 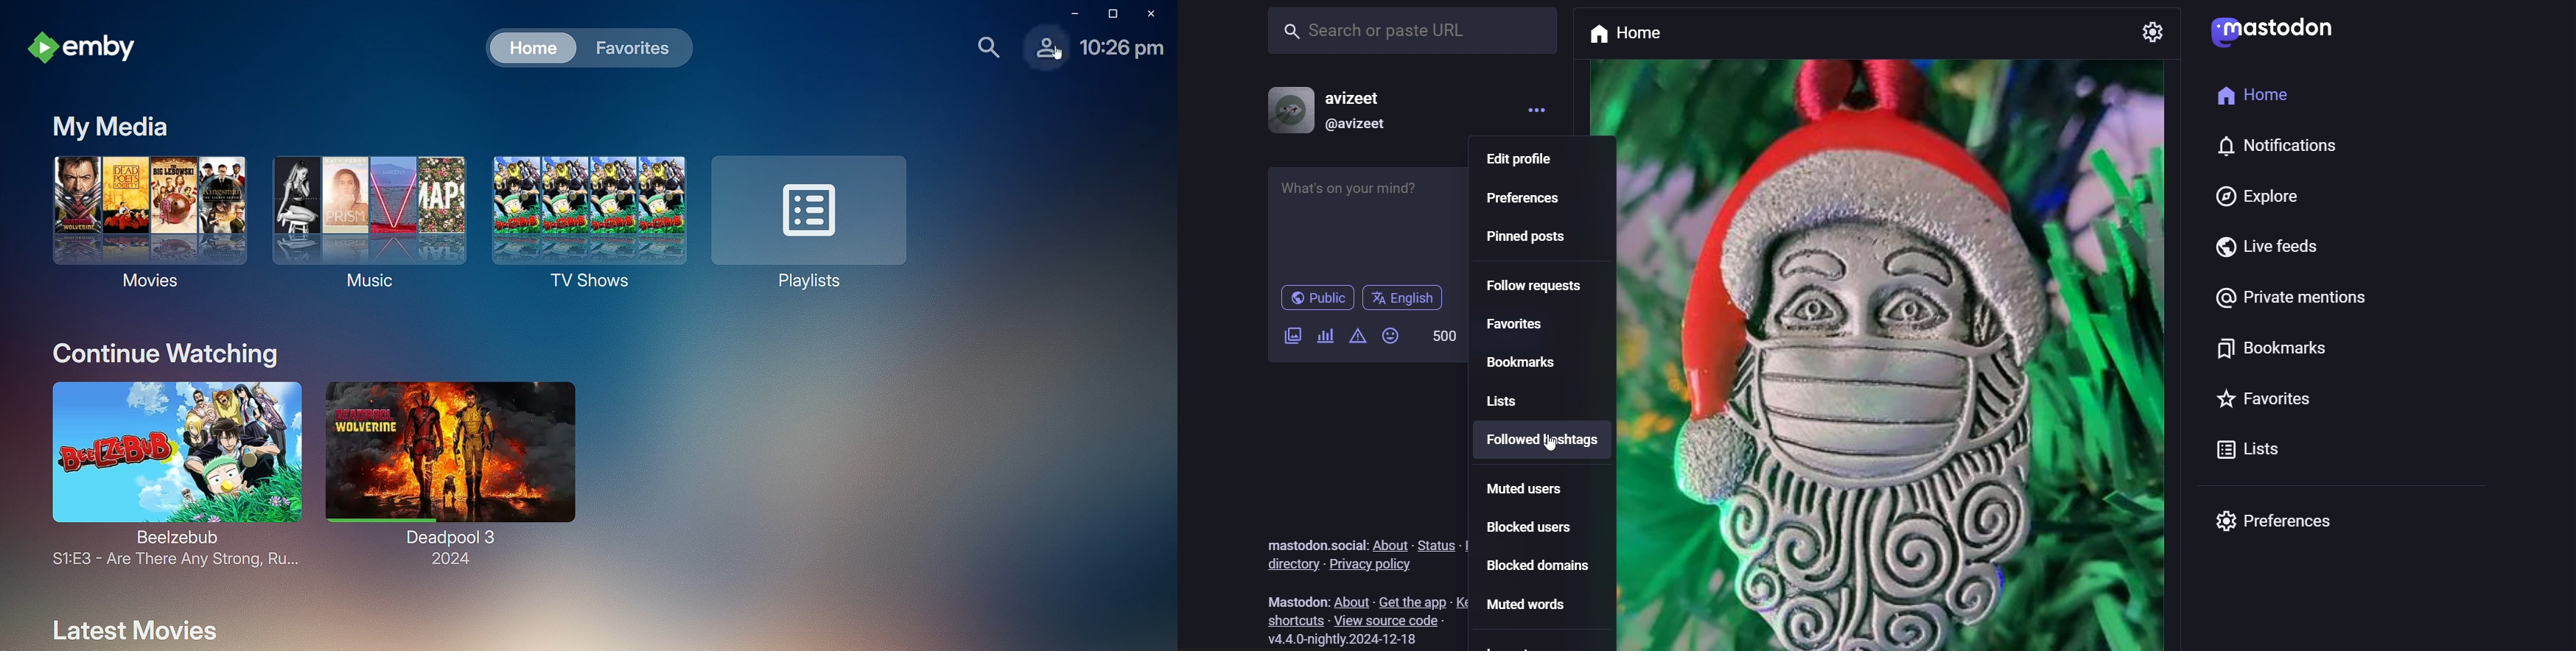 I want to click on content warning, so click(x=1356, y=341).